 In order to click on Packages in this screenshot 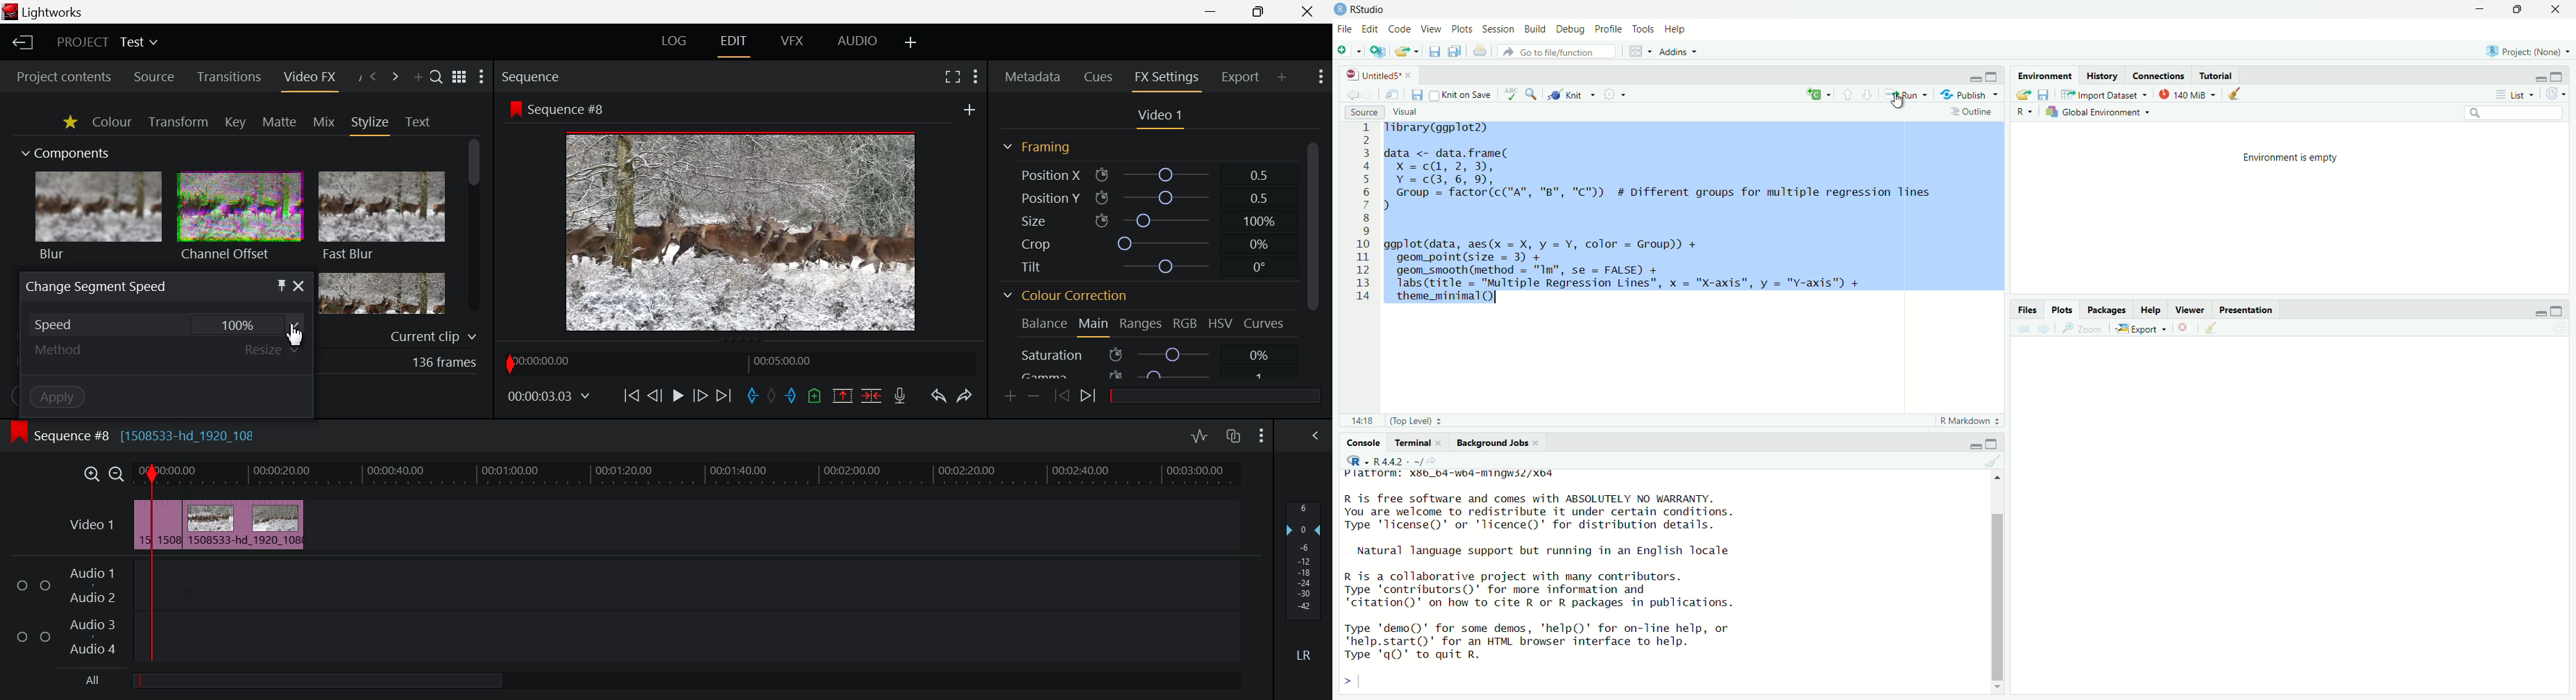, I will do `click(2108, 310)`.